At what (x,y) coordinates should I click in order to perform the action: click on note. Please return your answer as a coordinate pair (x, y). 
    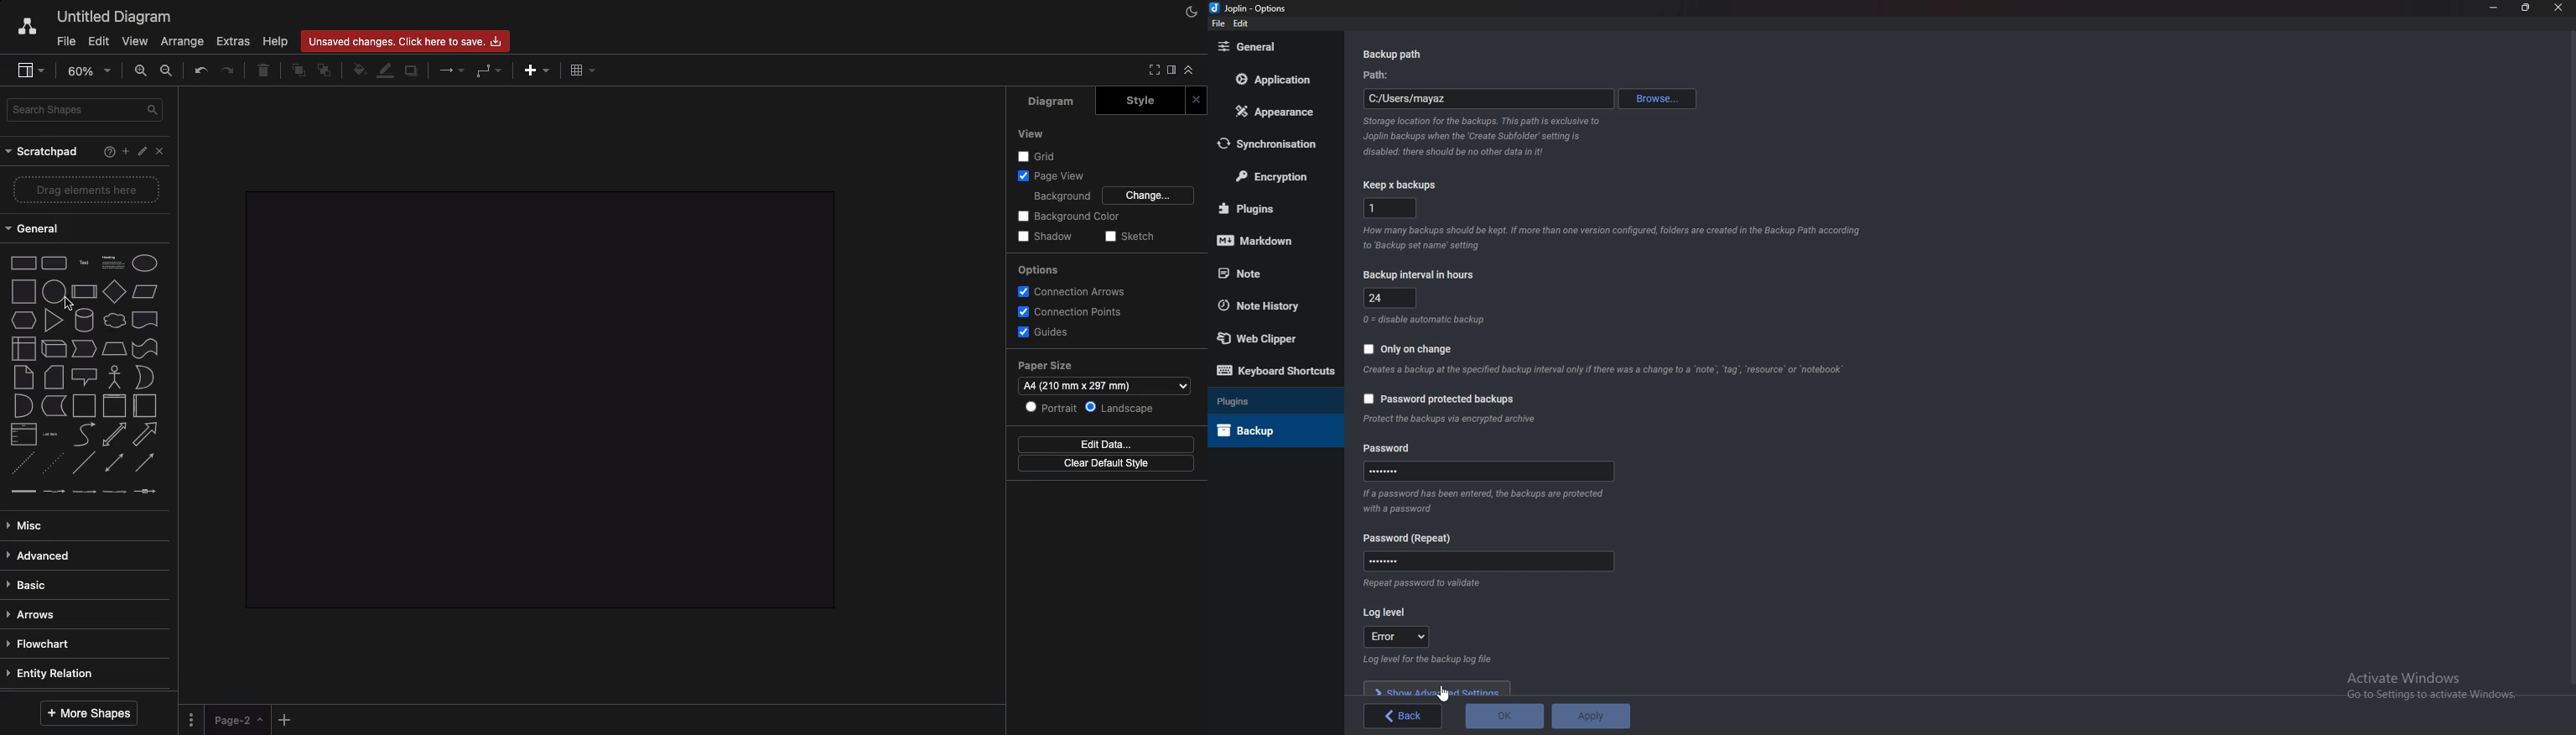
    Looking at the image, I should click on (1270, 273).